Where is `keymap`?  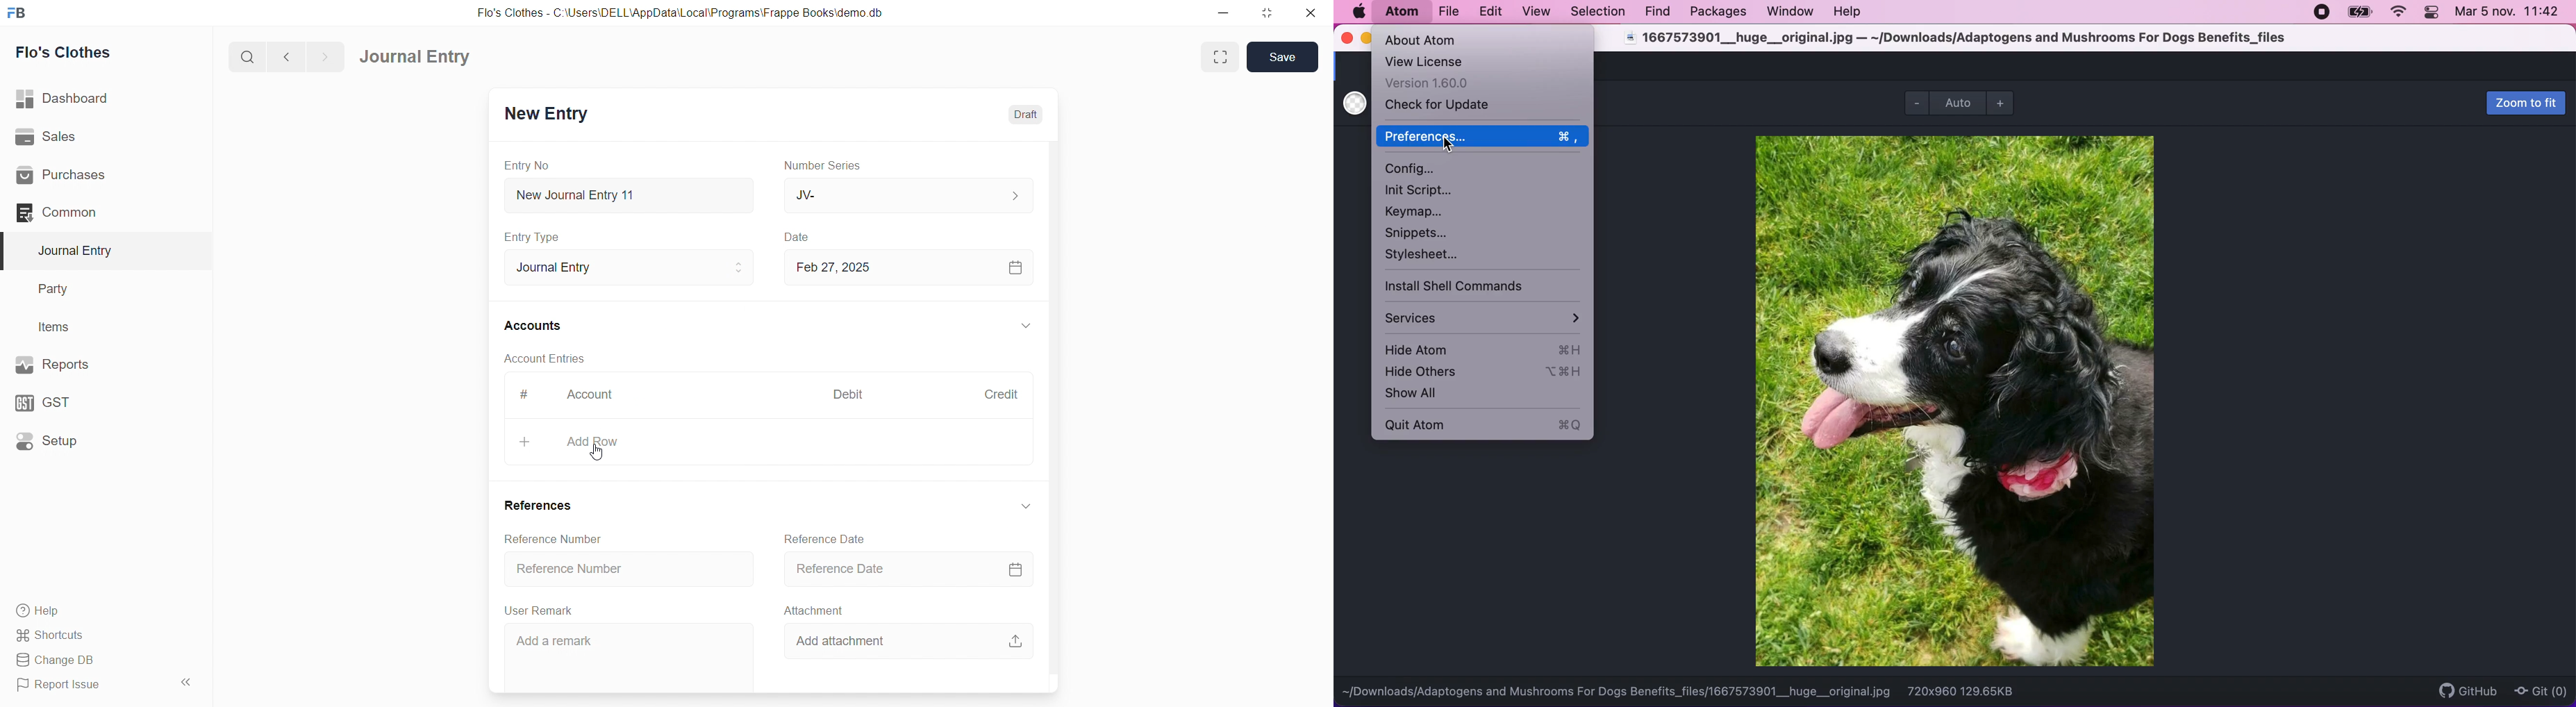
keymap is located at coordinates (1423, 213).